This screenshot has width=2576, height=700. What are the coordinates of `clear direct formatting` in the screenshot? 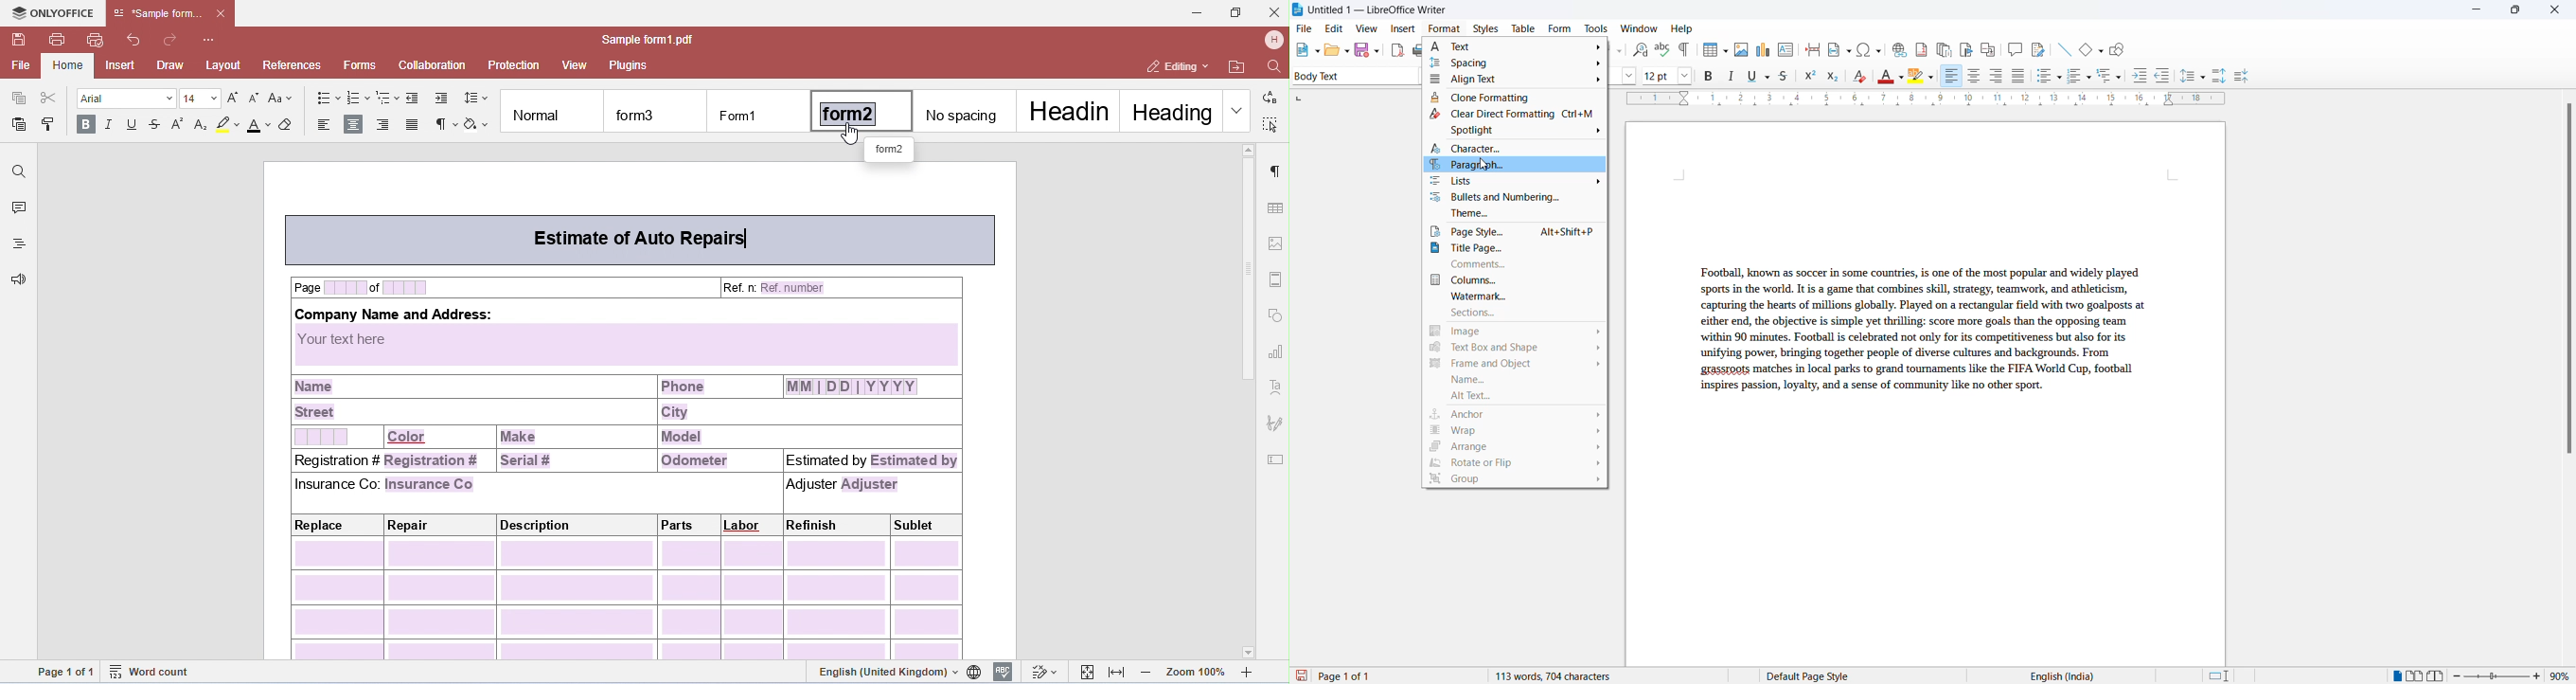 It's located at (1515, 115).